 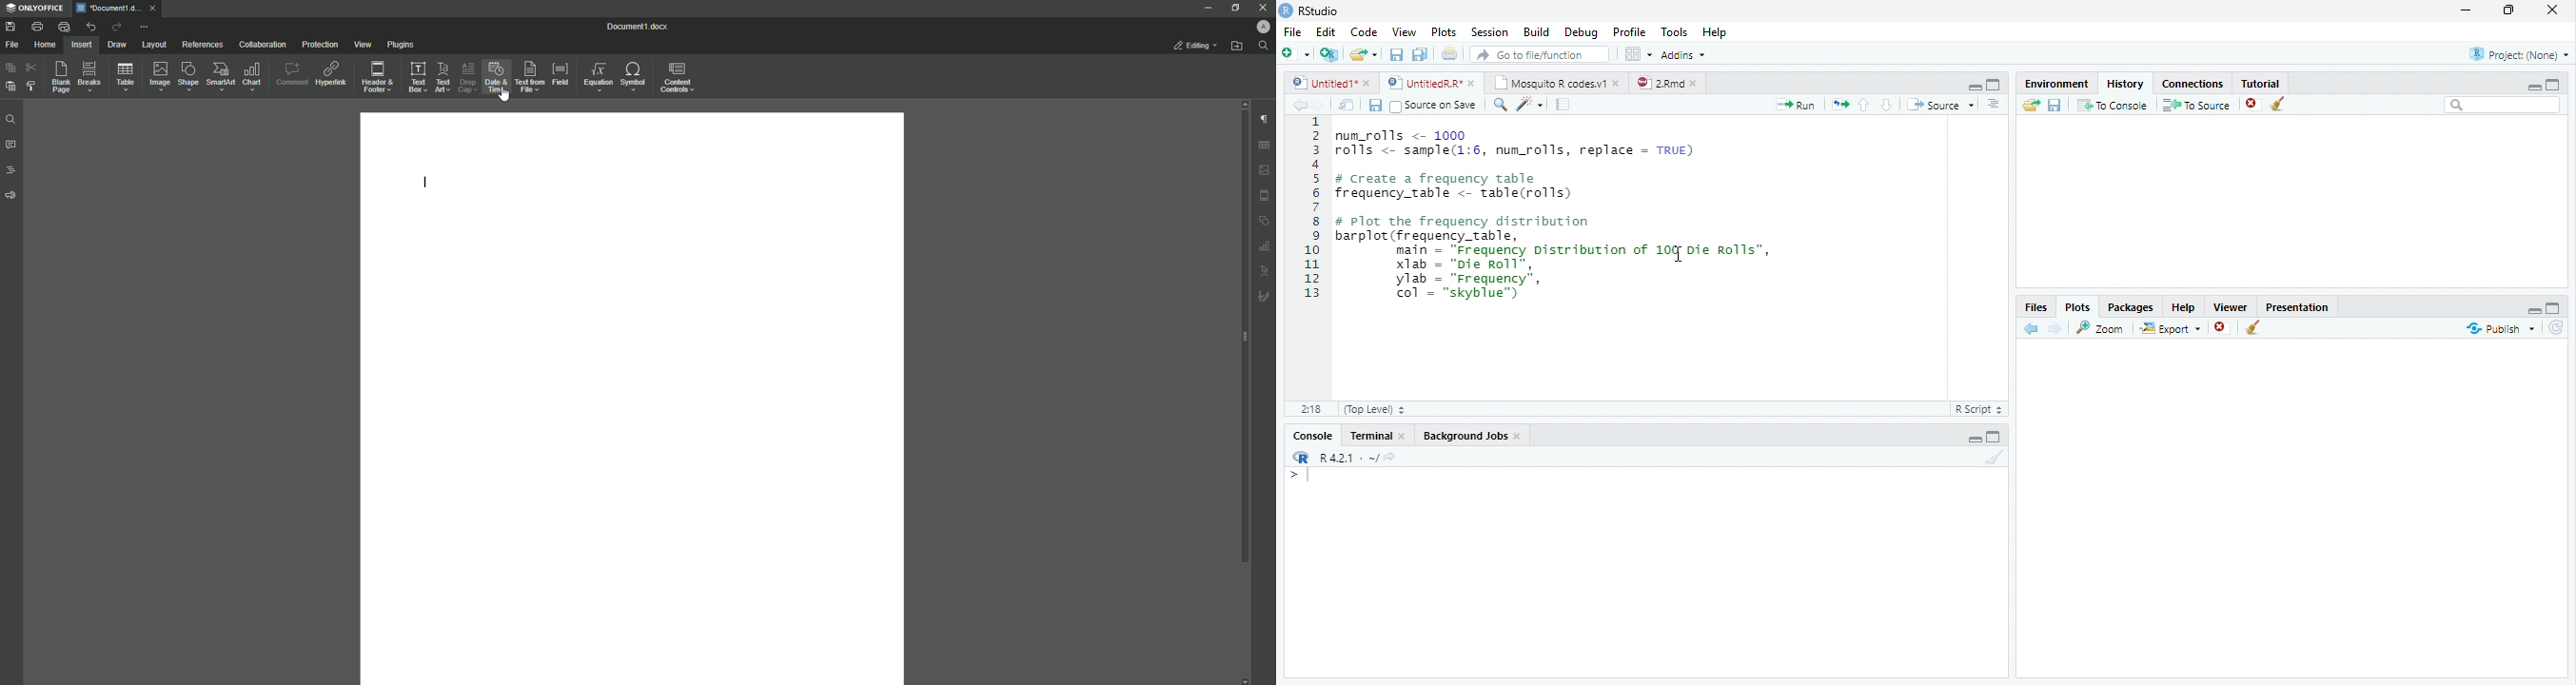 What do you see at coordinates (1330, 83) in the screenshot?
I see `Ungitied1*` at bounding box center [1330, 83].